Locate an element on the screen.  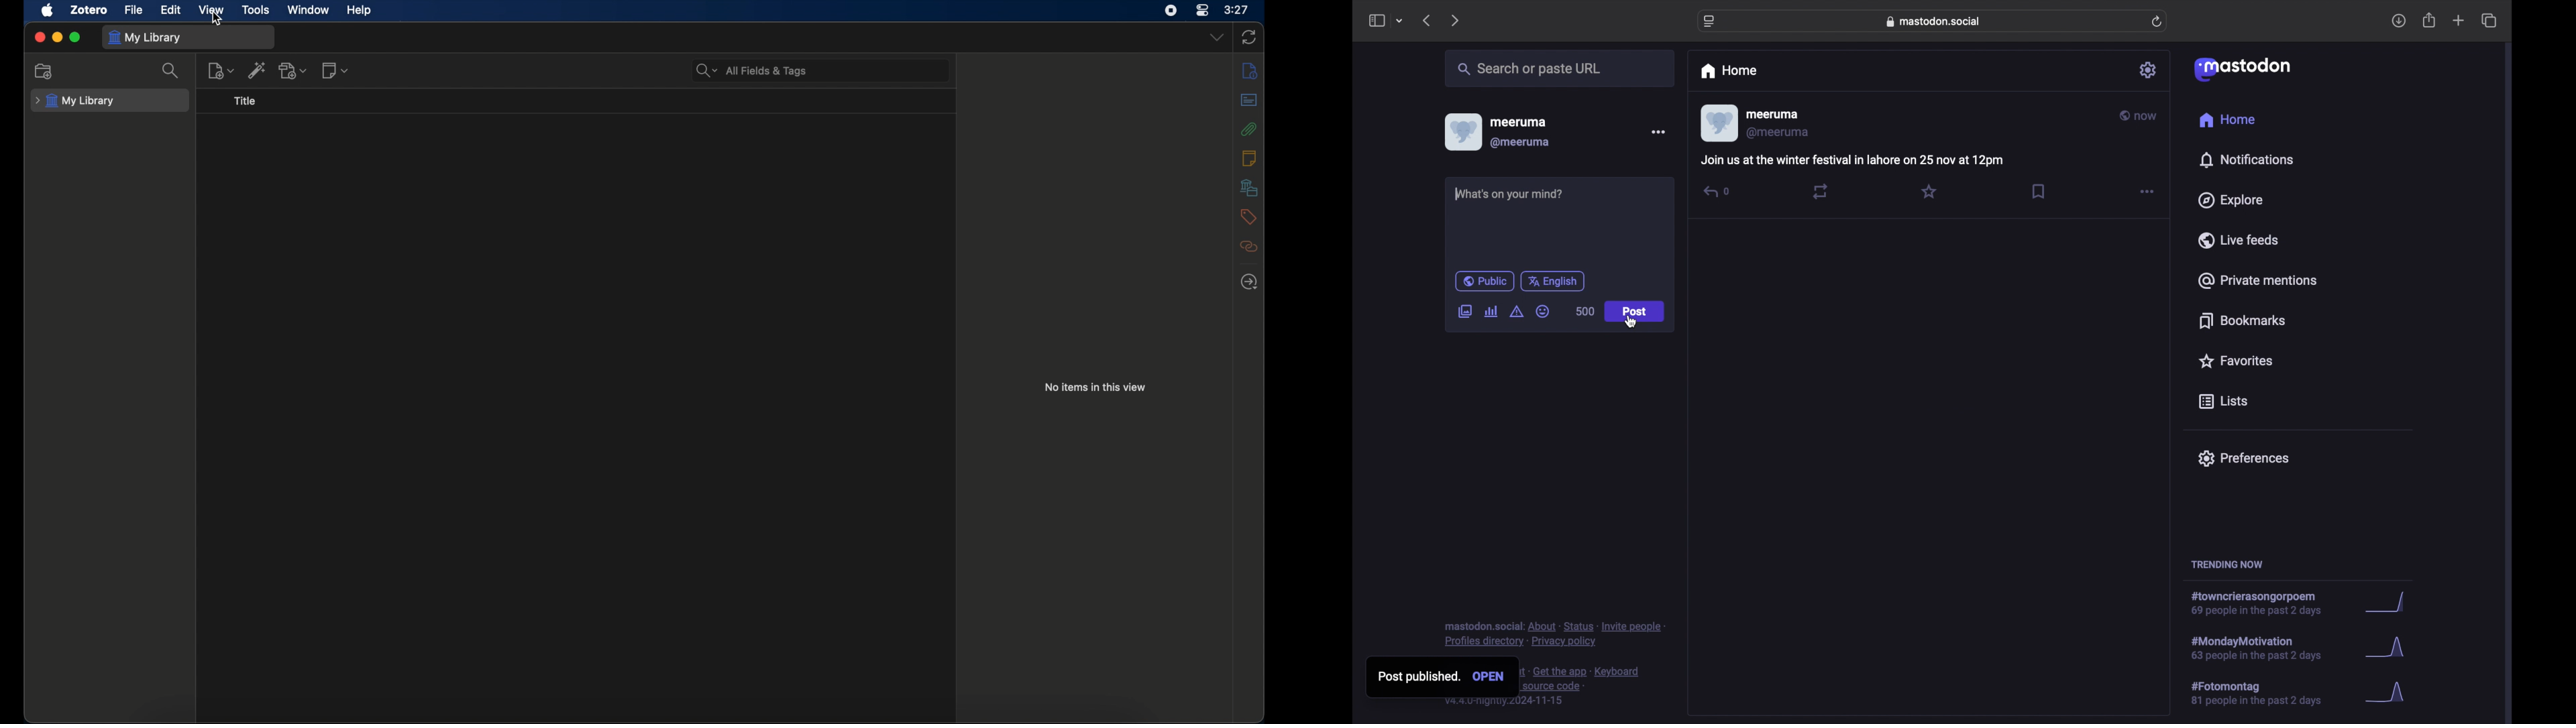
meeruma is located at coordinates (1772, 115).